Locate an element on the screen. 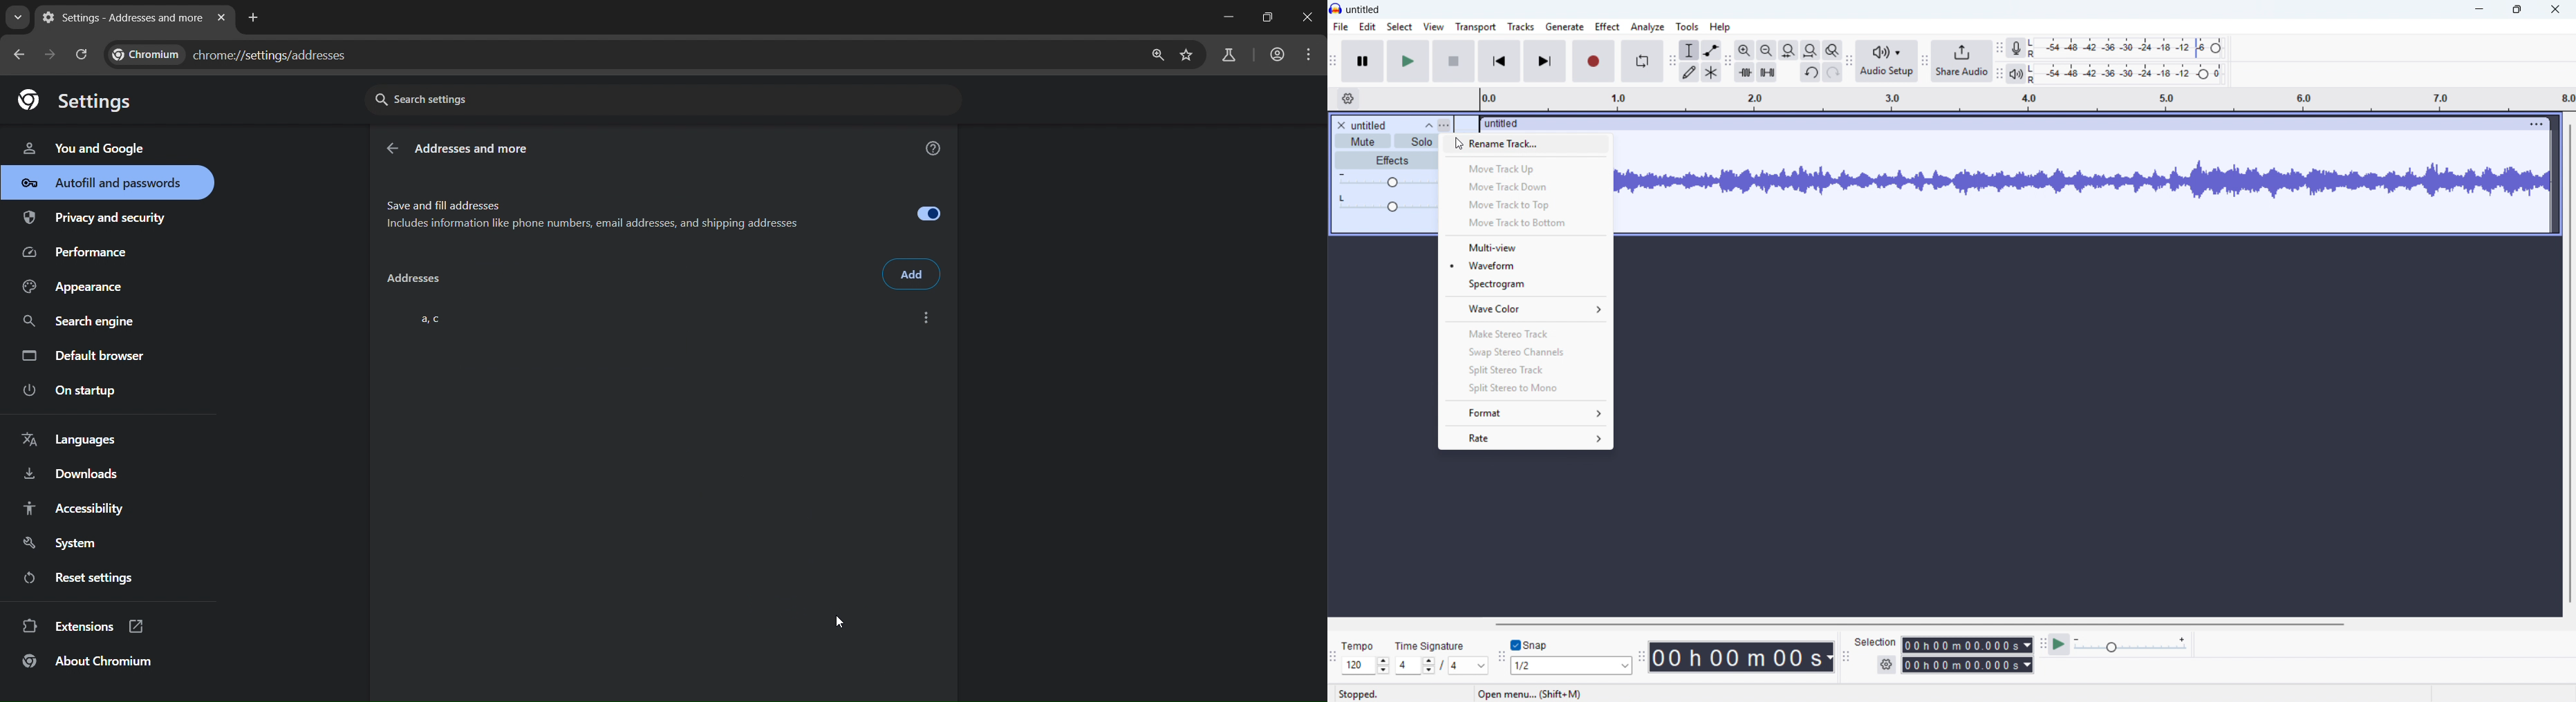 The image size is (2576, 728). Pause  is located at coordinates (1363, 62).